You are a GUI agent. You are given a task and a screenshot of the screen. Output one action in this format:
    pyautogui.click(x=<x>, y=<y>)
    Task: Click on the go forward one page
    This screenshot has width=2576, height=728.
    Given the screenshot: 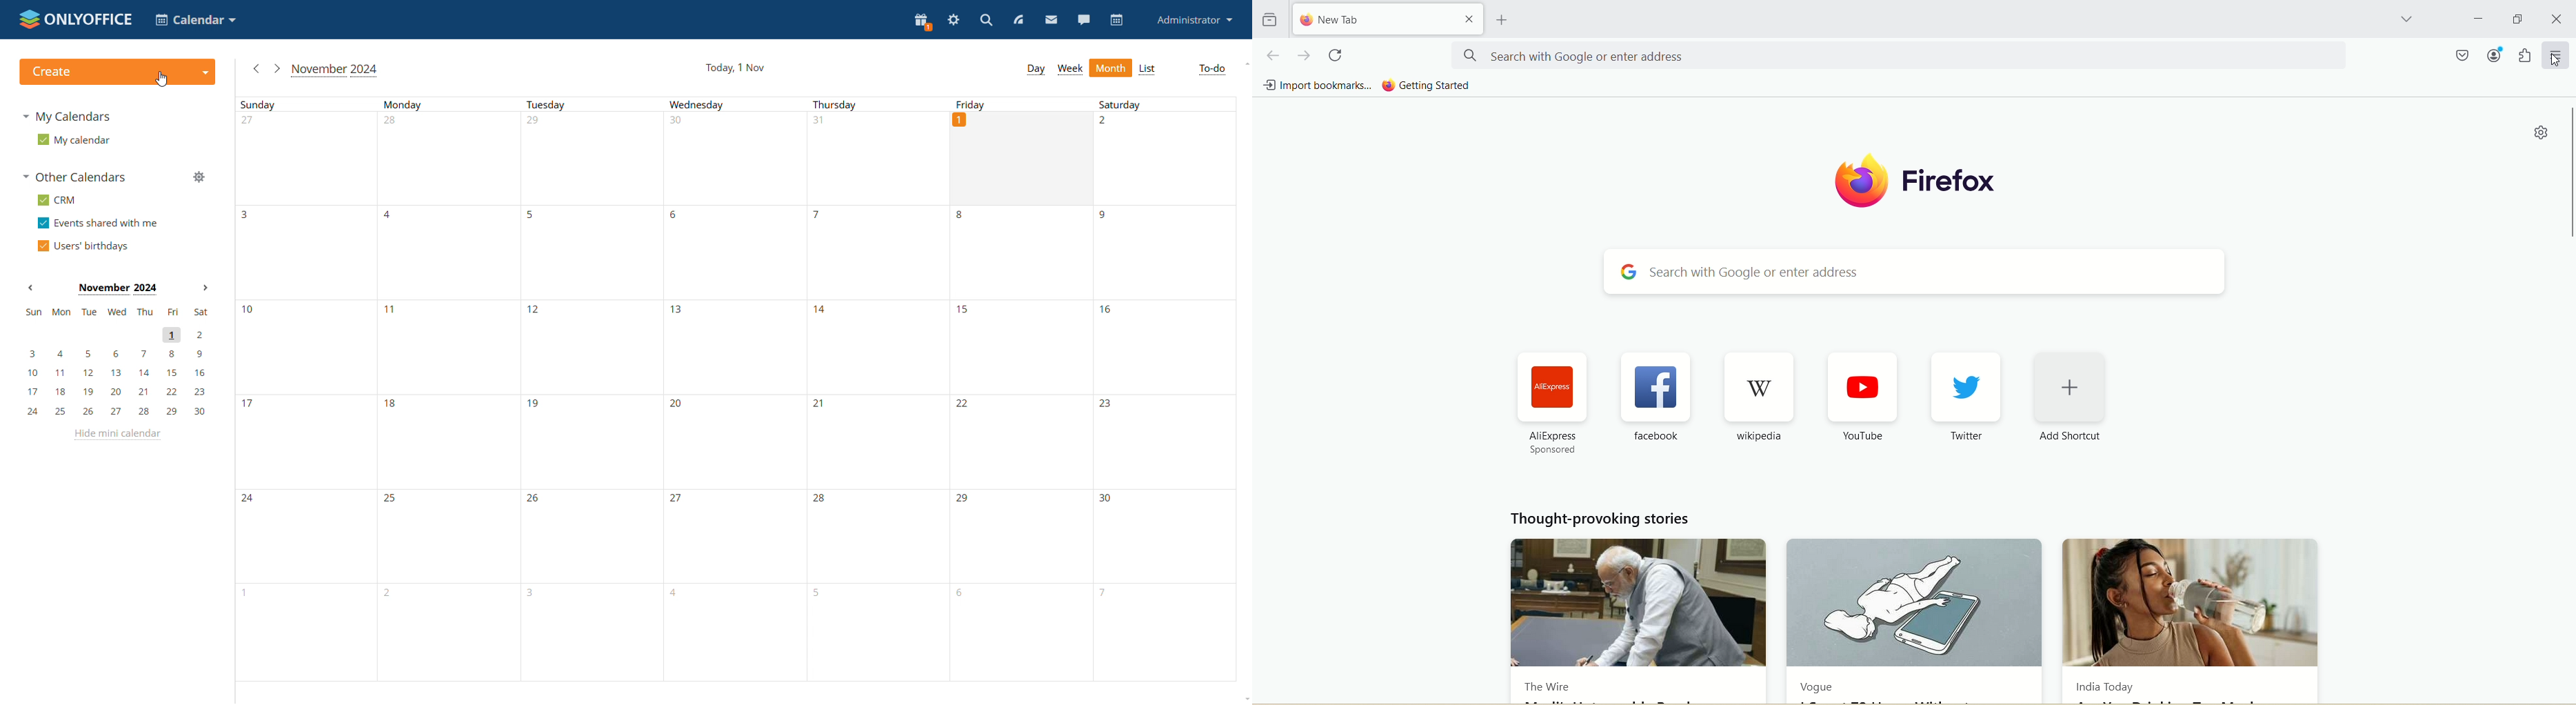 What is the action you would take?
    pyautogui.click(x=1303, y=56)
    